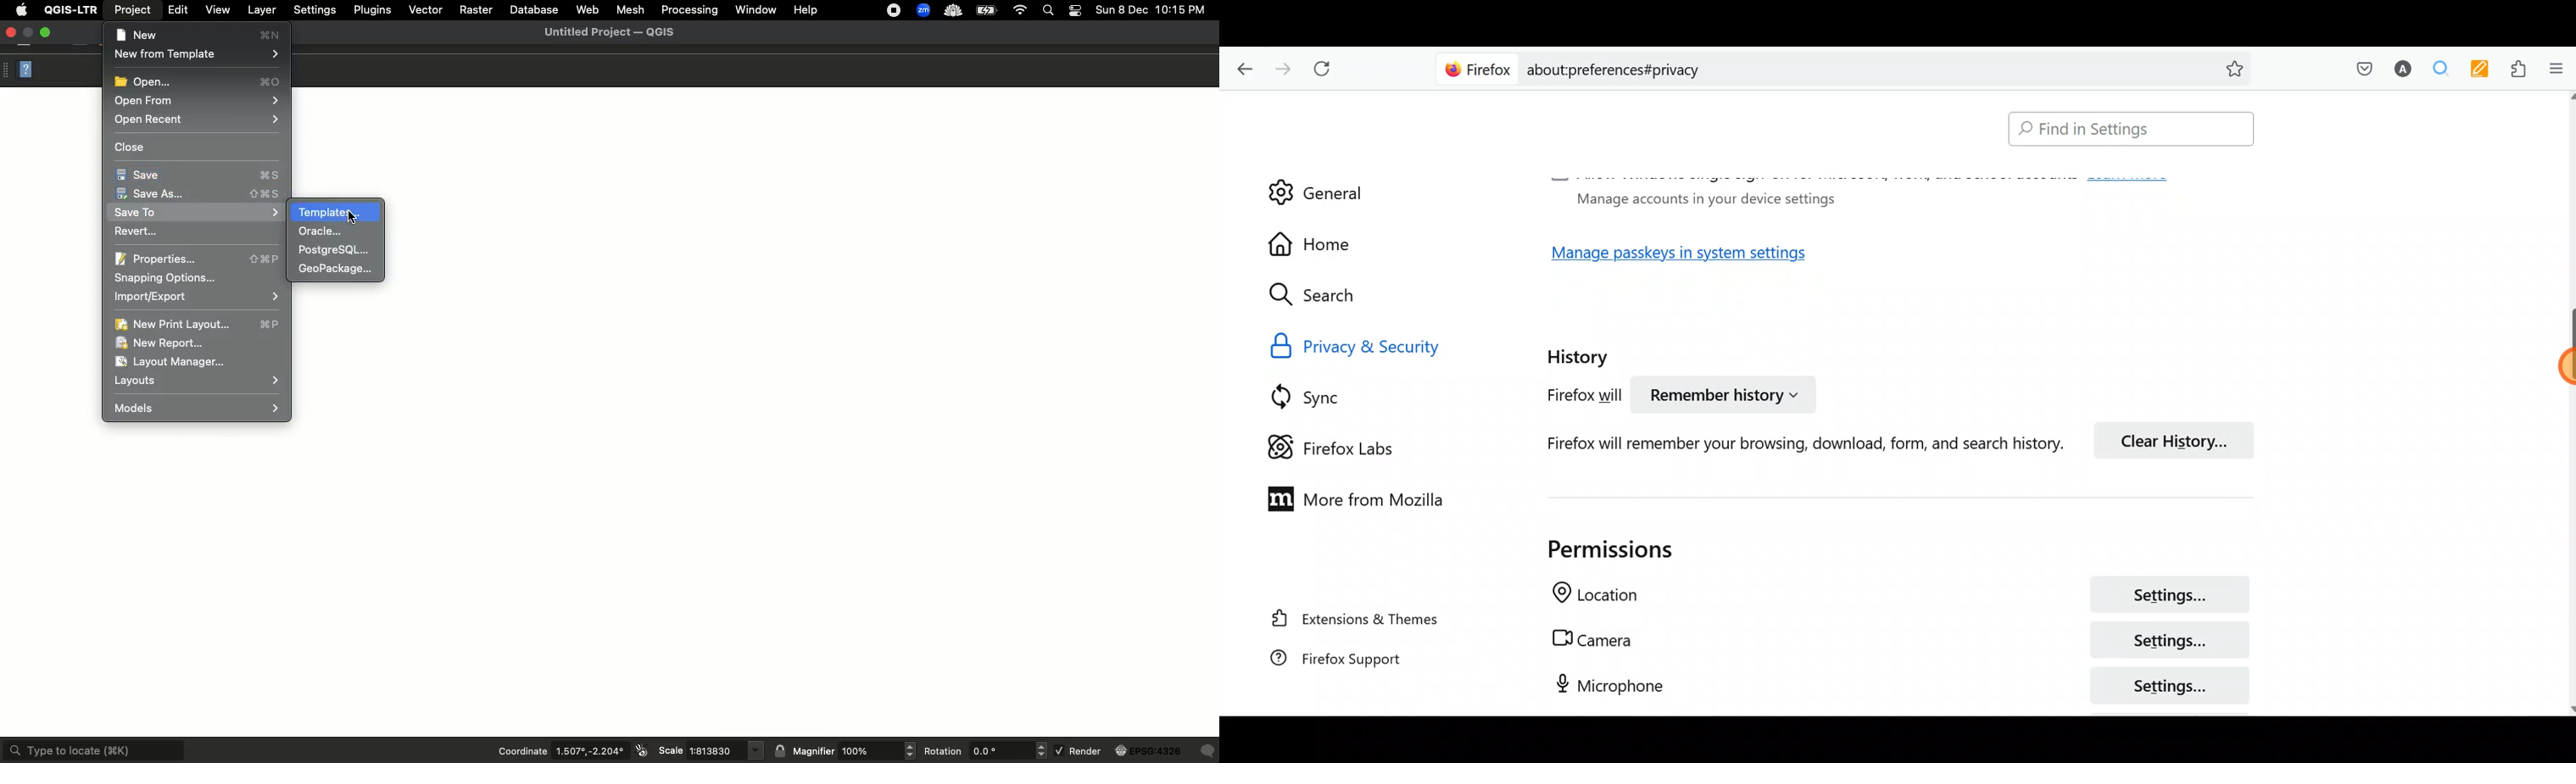 This screenshot has height=784, width=2576. I want to click on Maximize, so click(49, 33).